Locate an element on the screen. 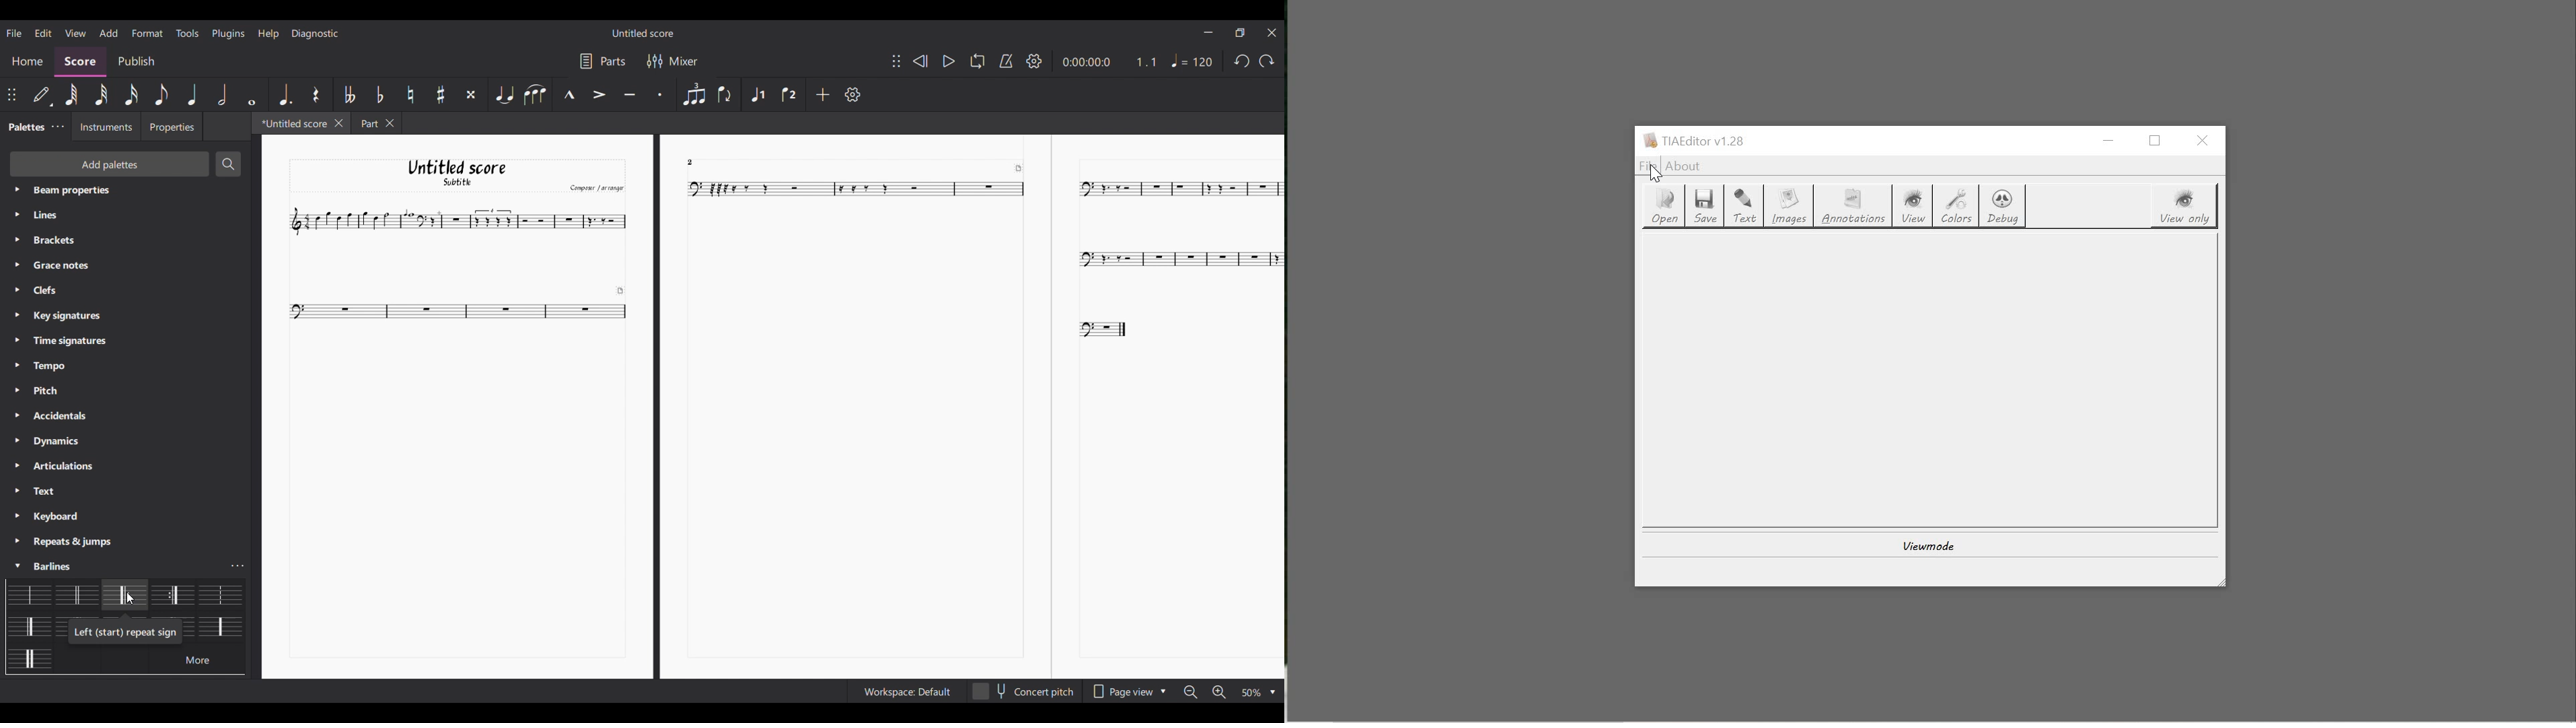 The image size is (2576, 728). Edit menu is located at coordinates (43, 33).